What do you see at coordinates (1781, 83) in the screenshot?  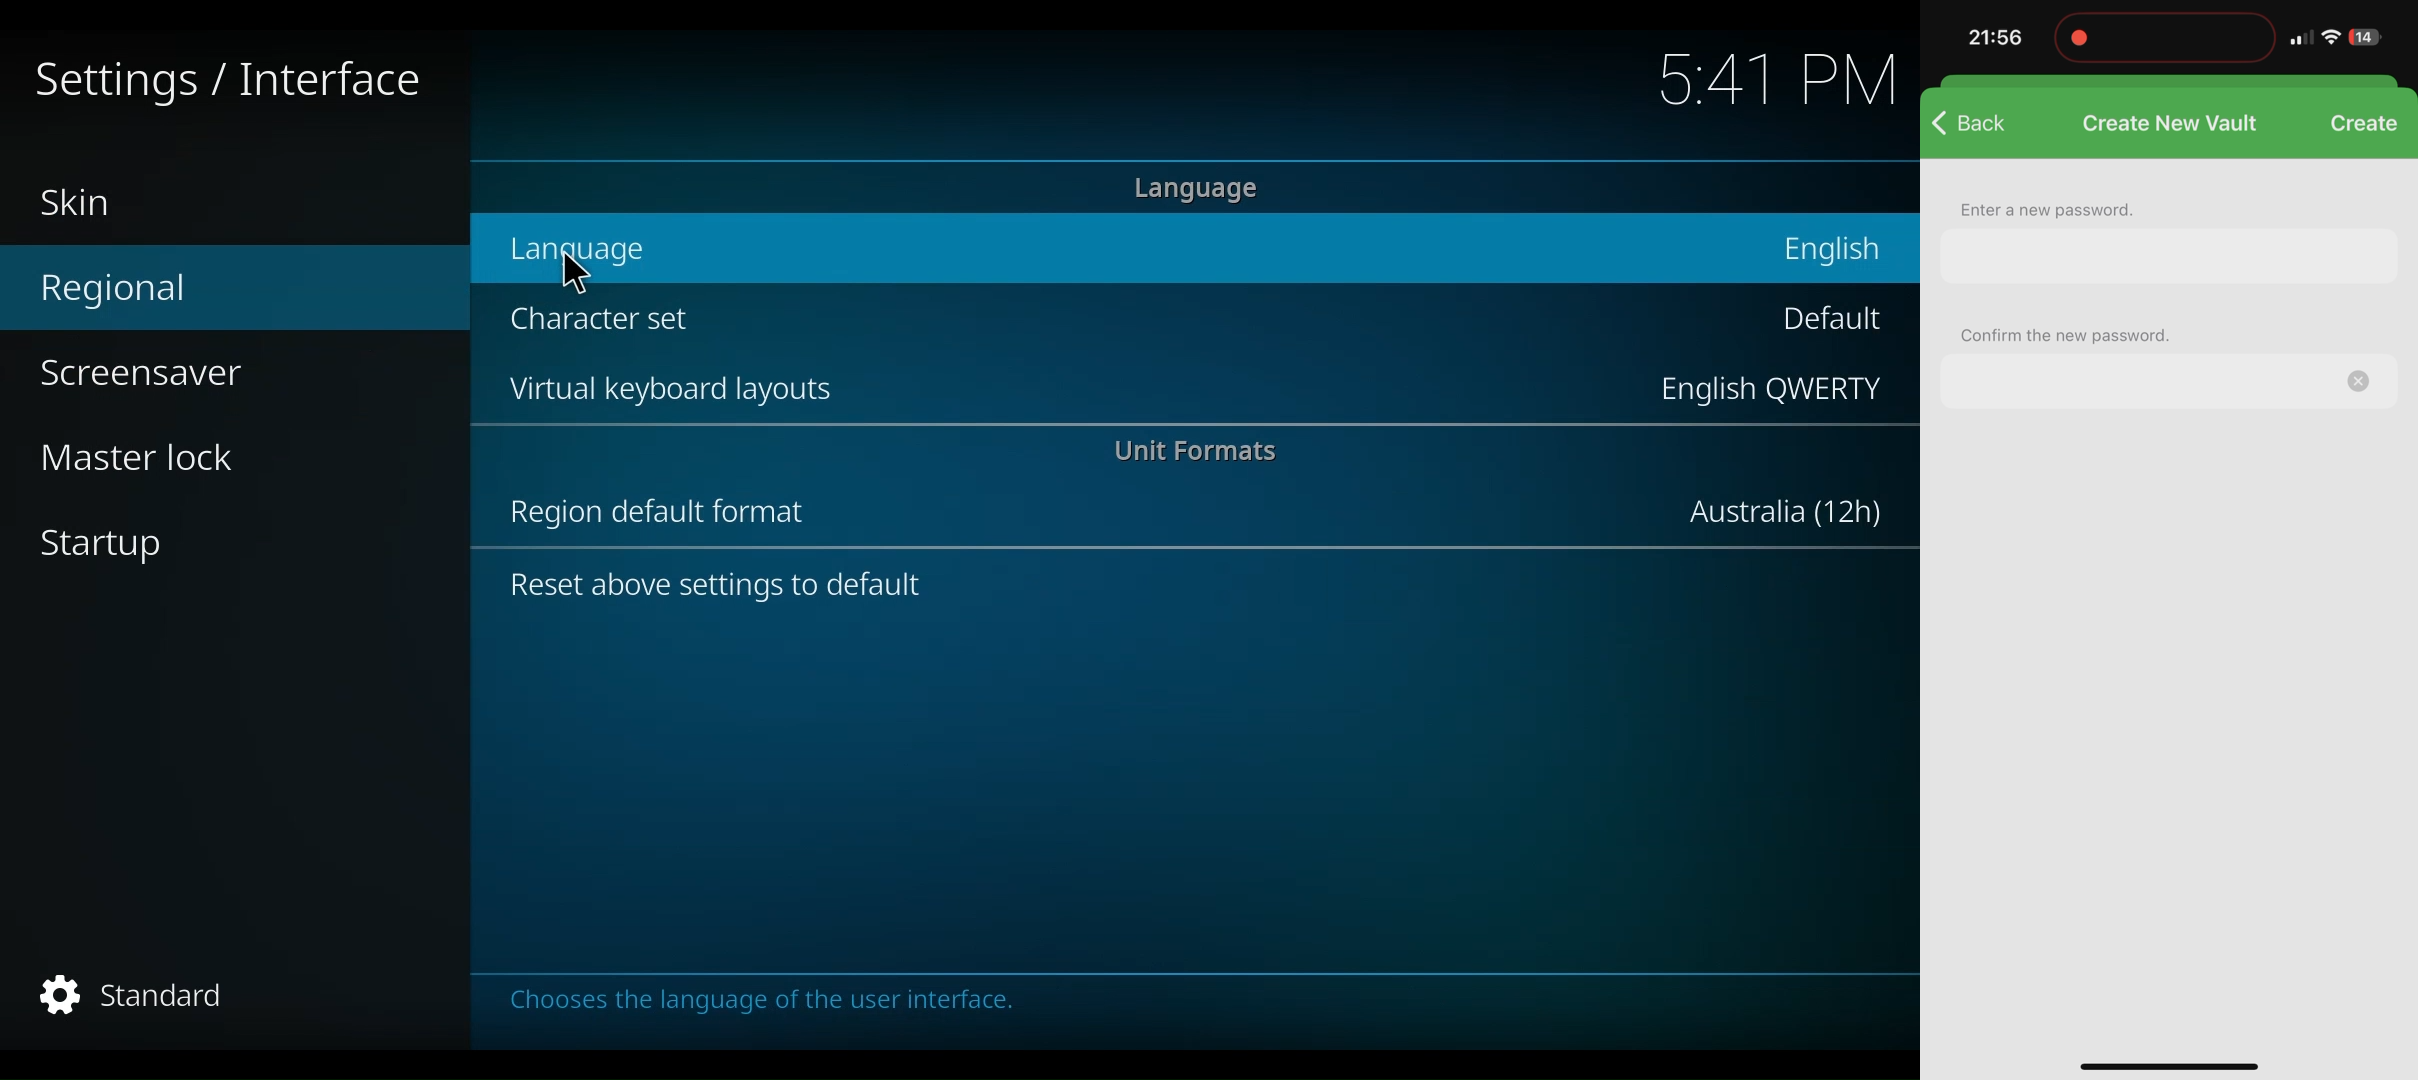 I see `time` at bounding box center [1781, 83].